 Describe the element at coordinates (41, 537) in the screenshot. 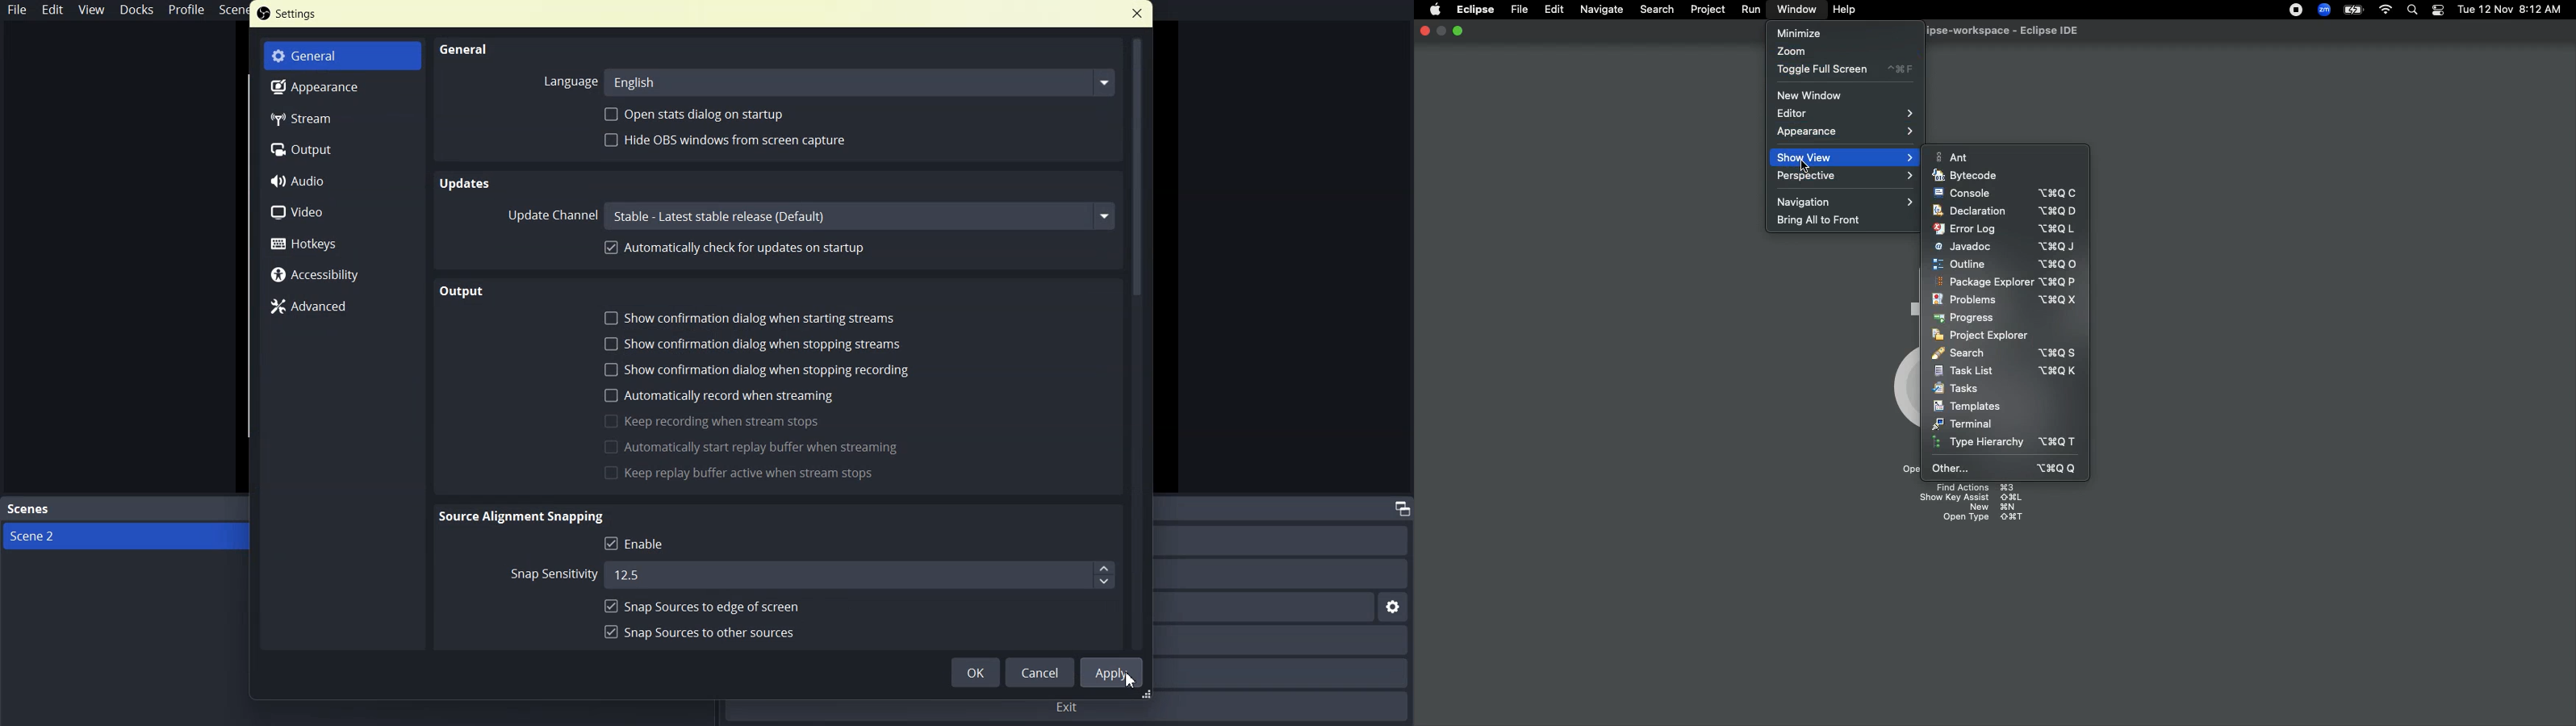

I see `scene 2` at that location.